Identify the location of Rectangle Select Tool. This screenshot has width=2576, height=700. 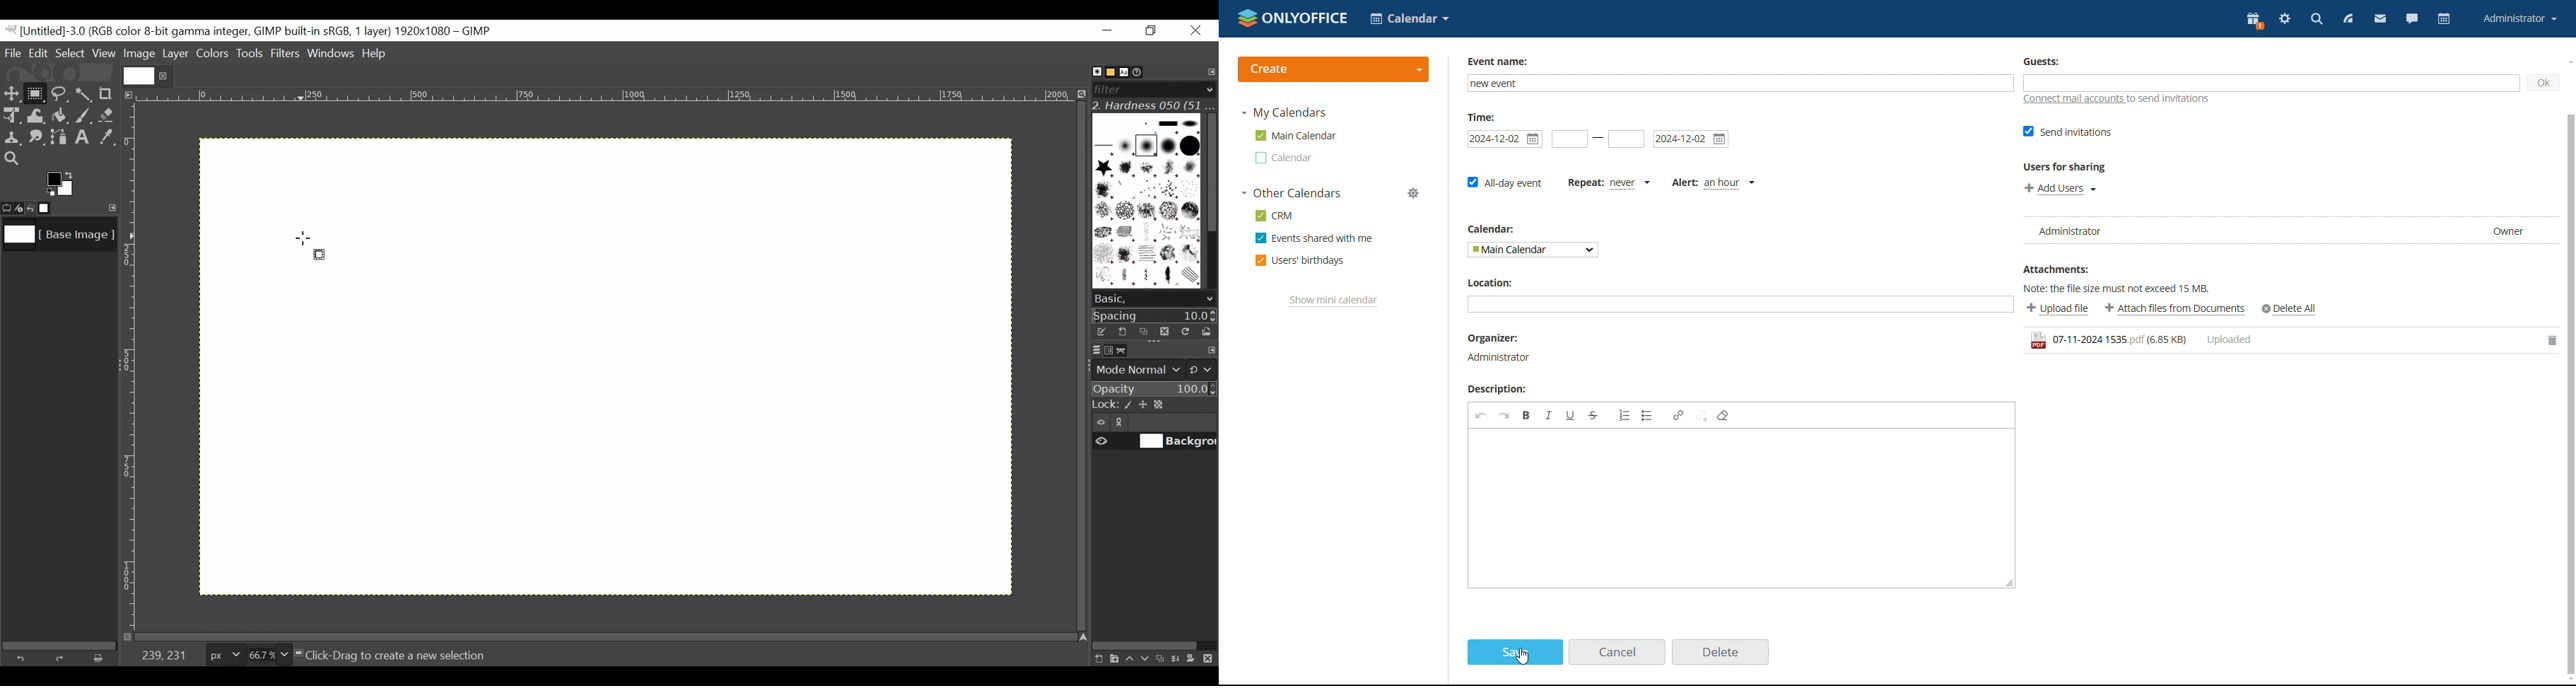
(36, 93).